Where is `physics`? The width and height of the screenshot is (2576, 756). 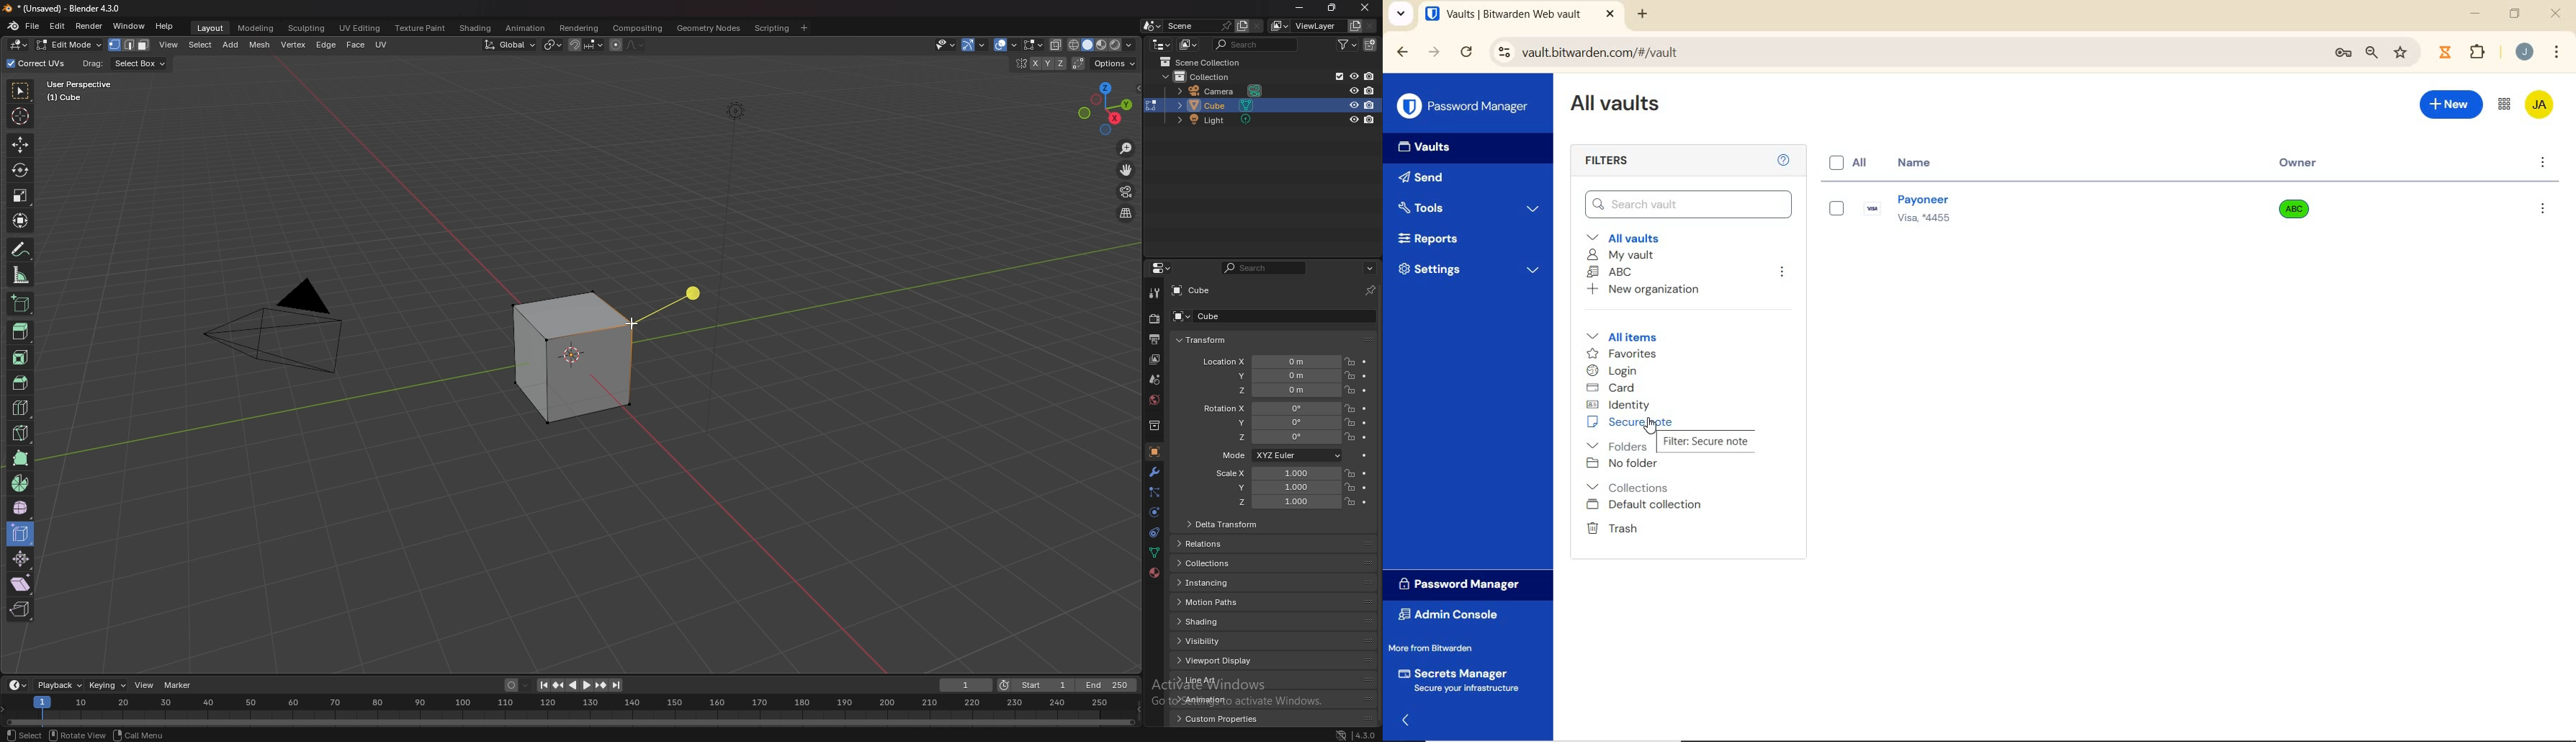
physics is located at coordinates (1154, 513).